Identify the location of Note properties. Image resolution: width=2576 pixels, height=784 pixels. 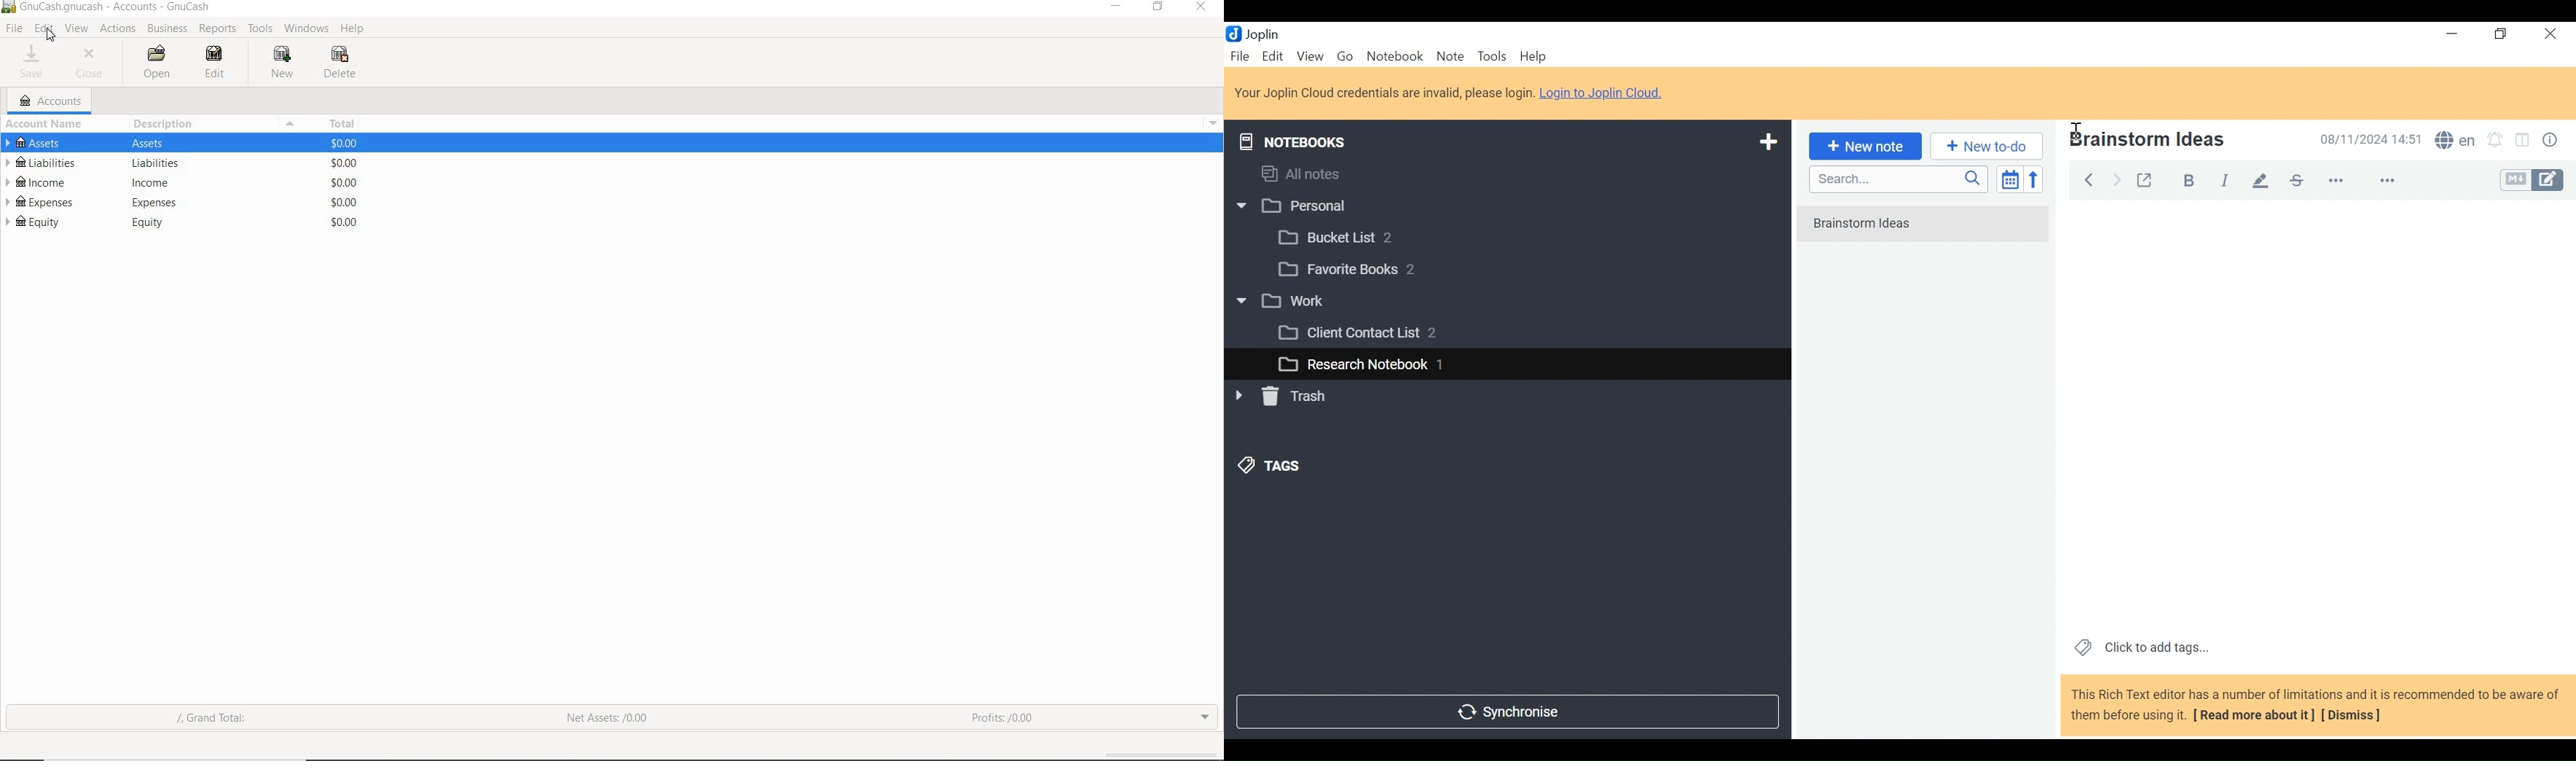
(2553, 142).